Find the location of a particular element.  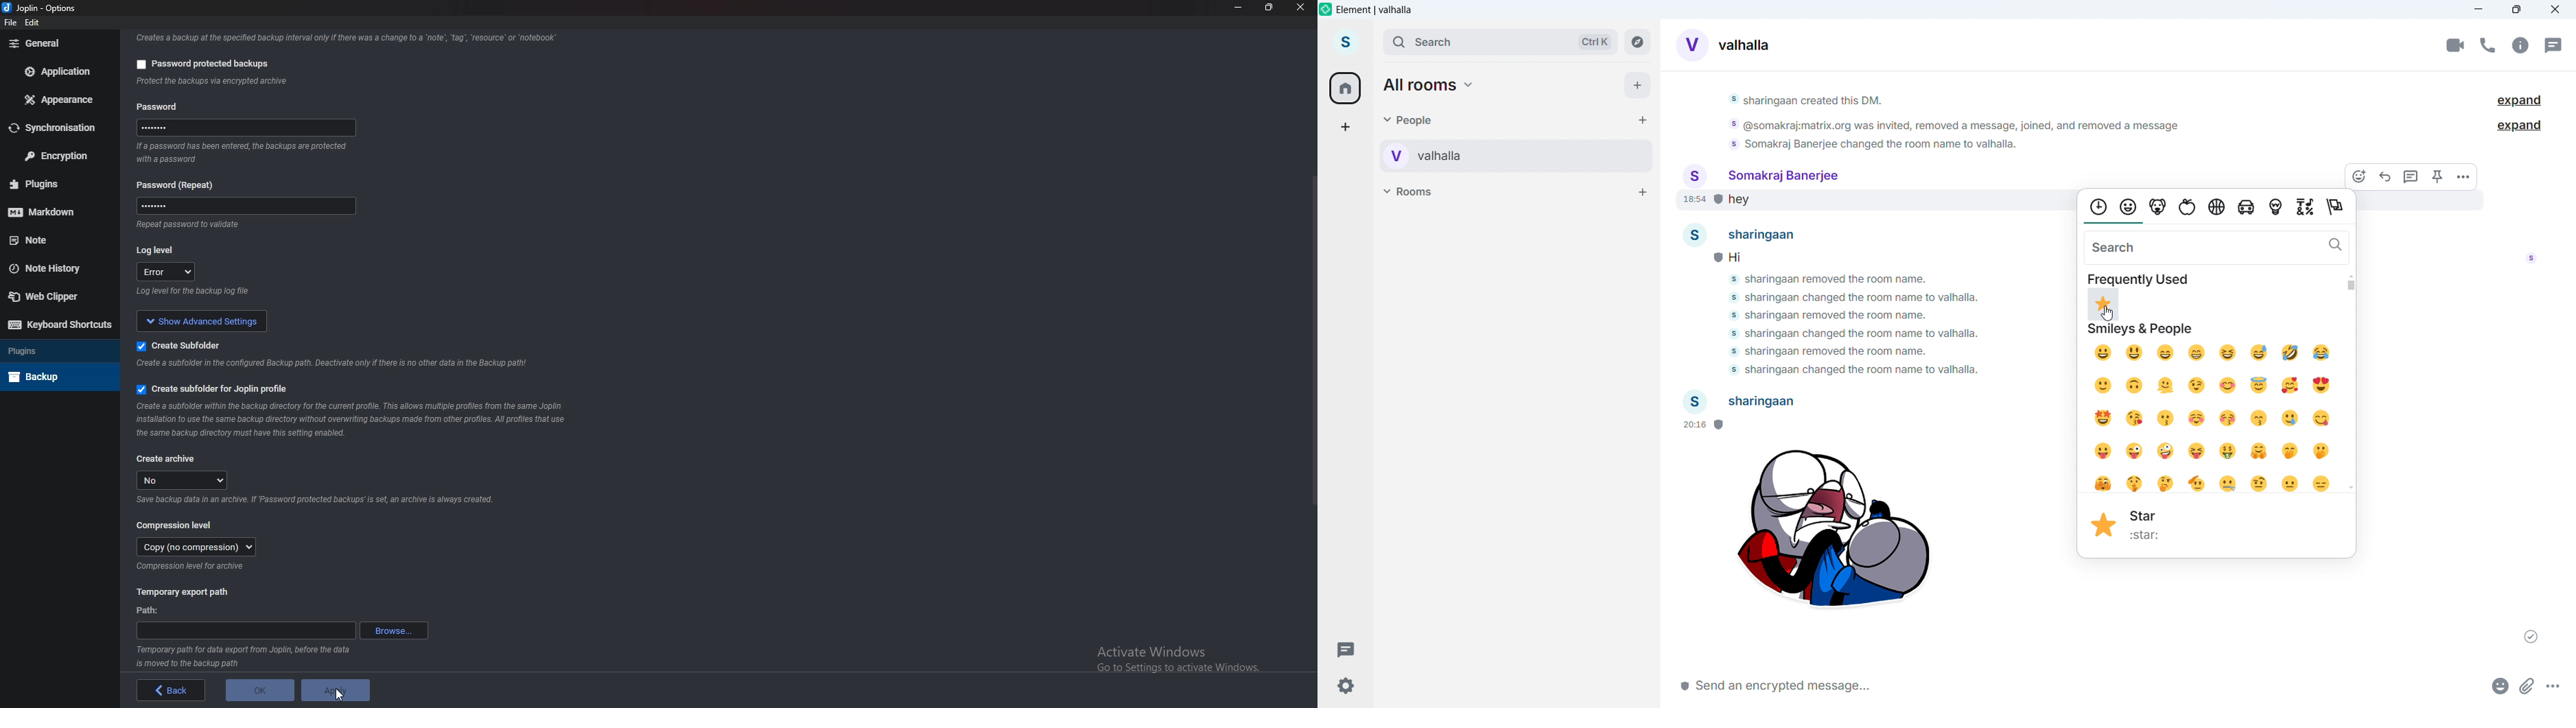

Sticker is located at coordinates (1832, 534).